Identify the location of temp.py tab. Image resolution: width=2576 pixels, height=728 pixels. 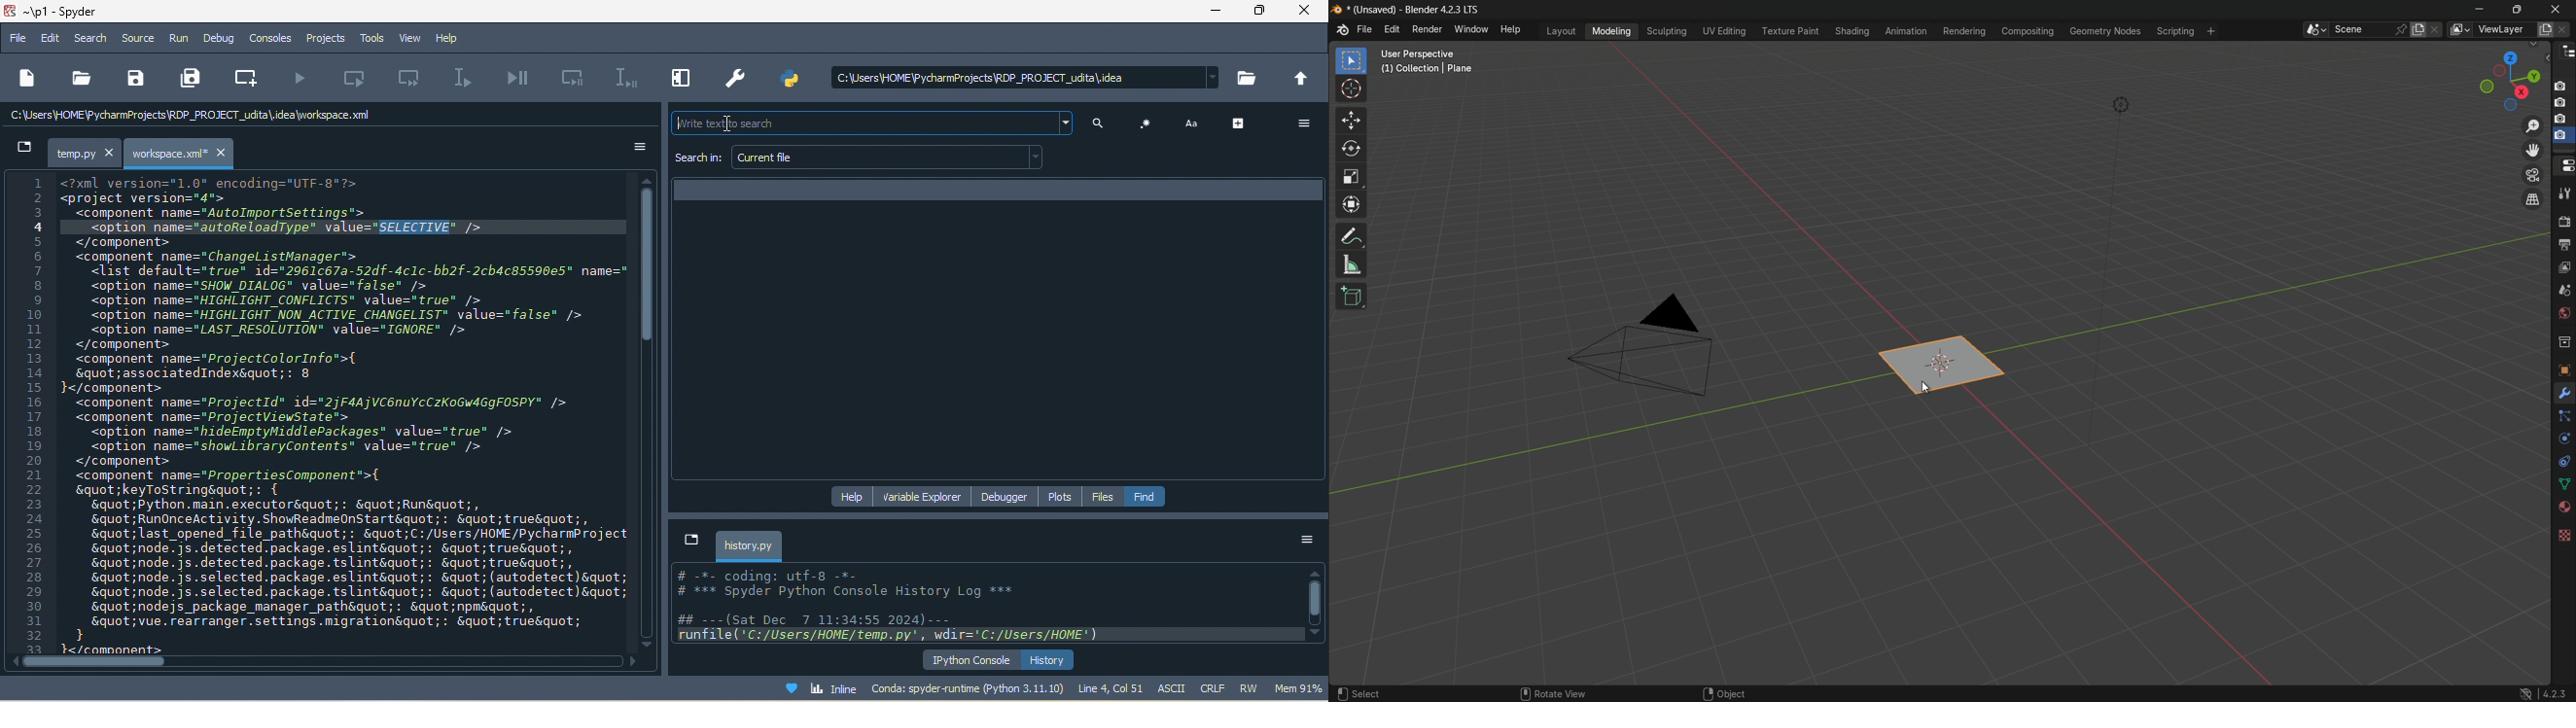
(86, 154).